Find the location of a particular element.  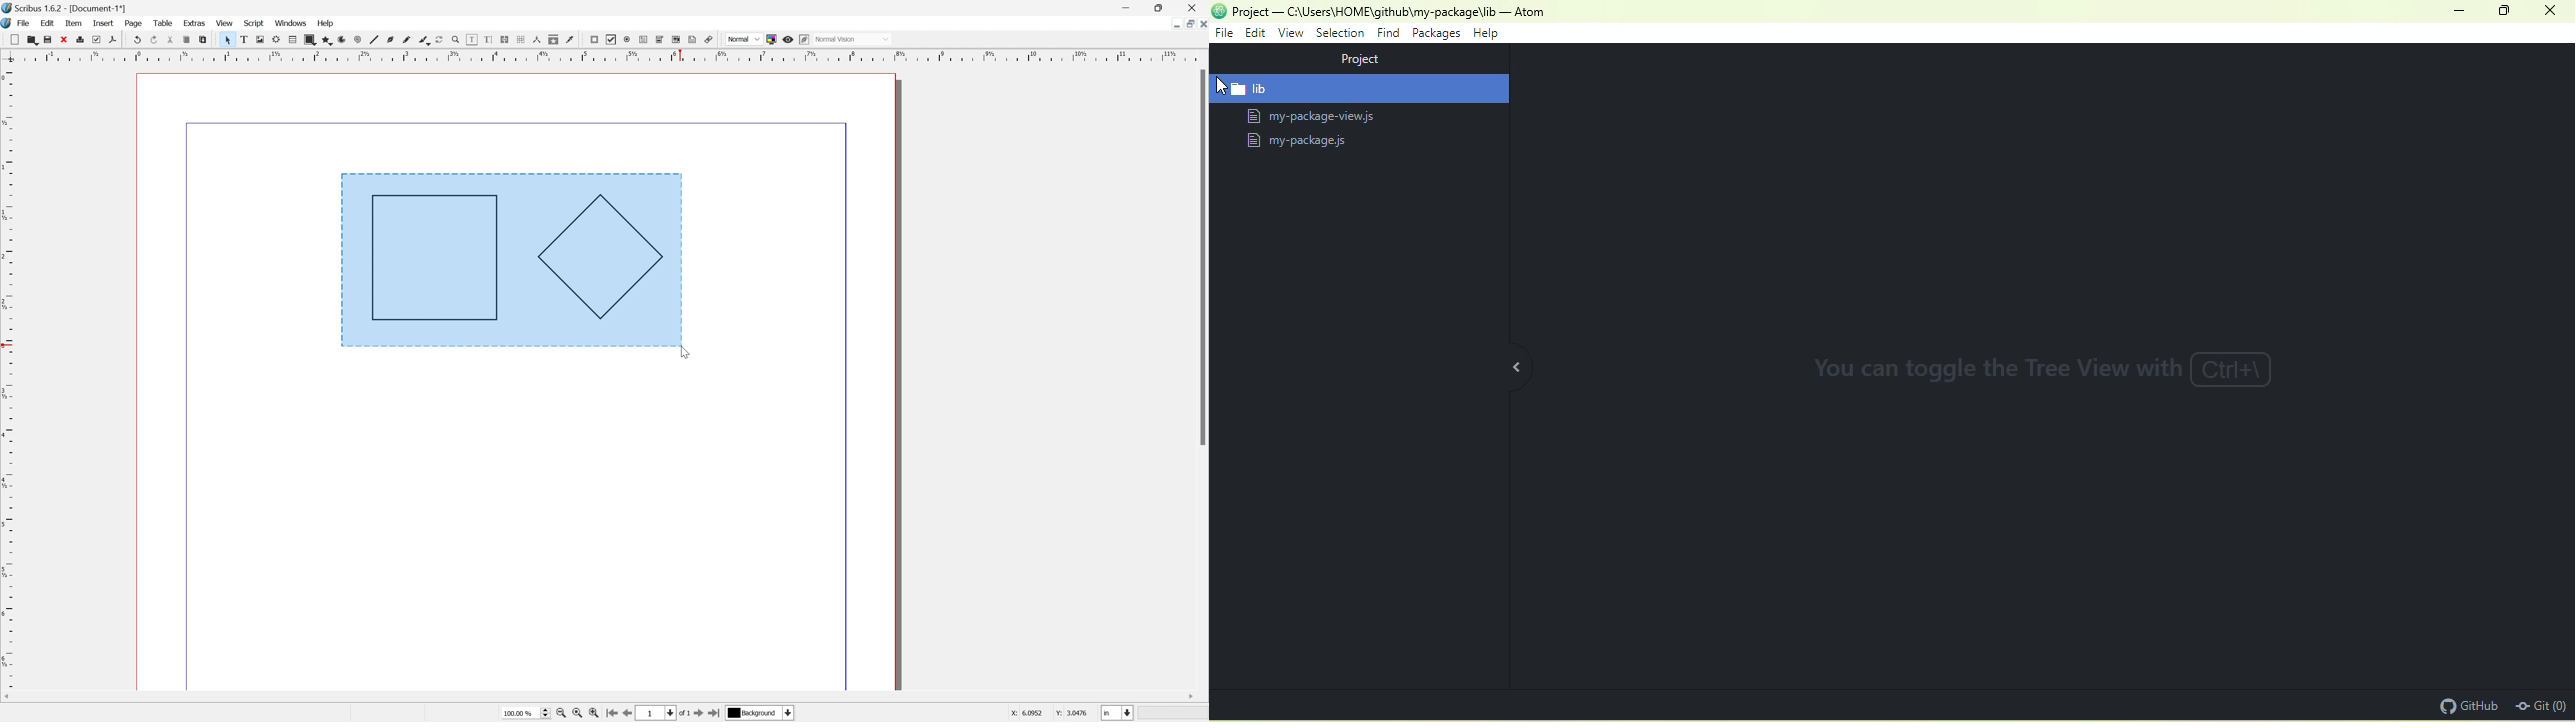

view is located at coordinates (226, 23).